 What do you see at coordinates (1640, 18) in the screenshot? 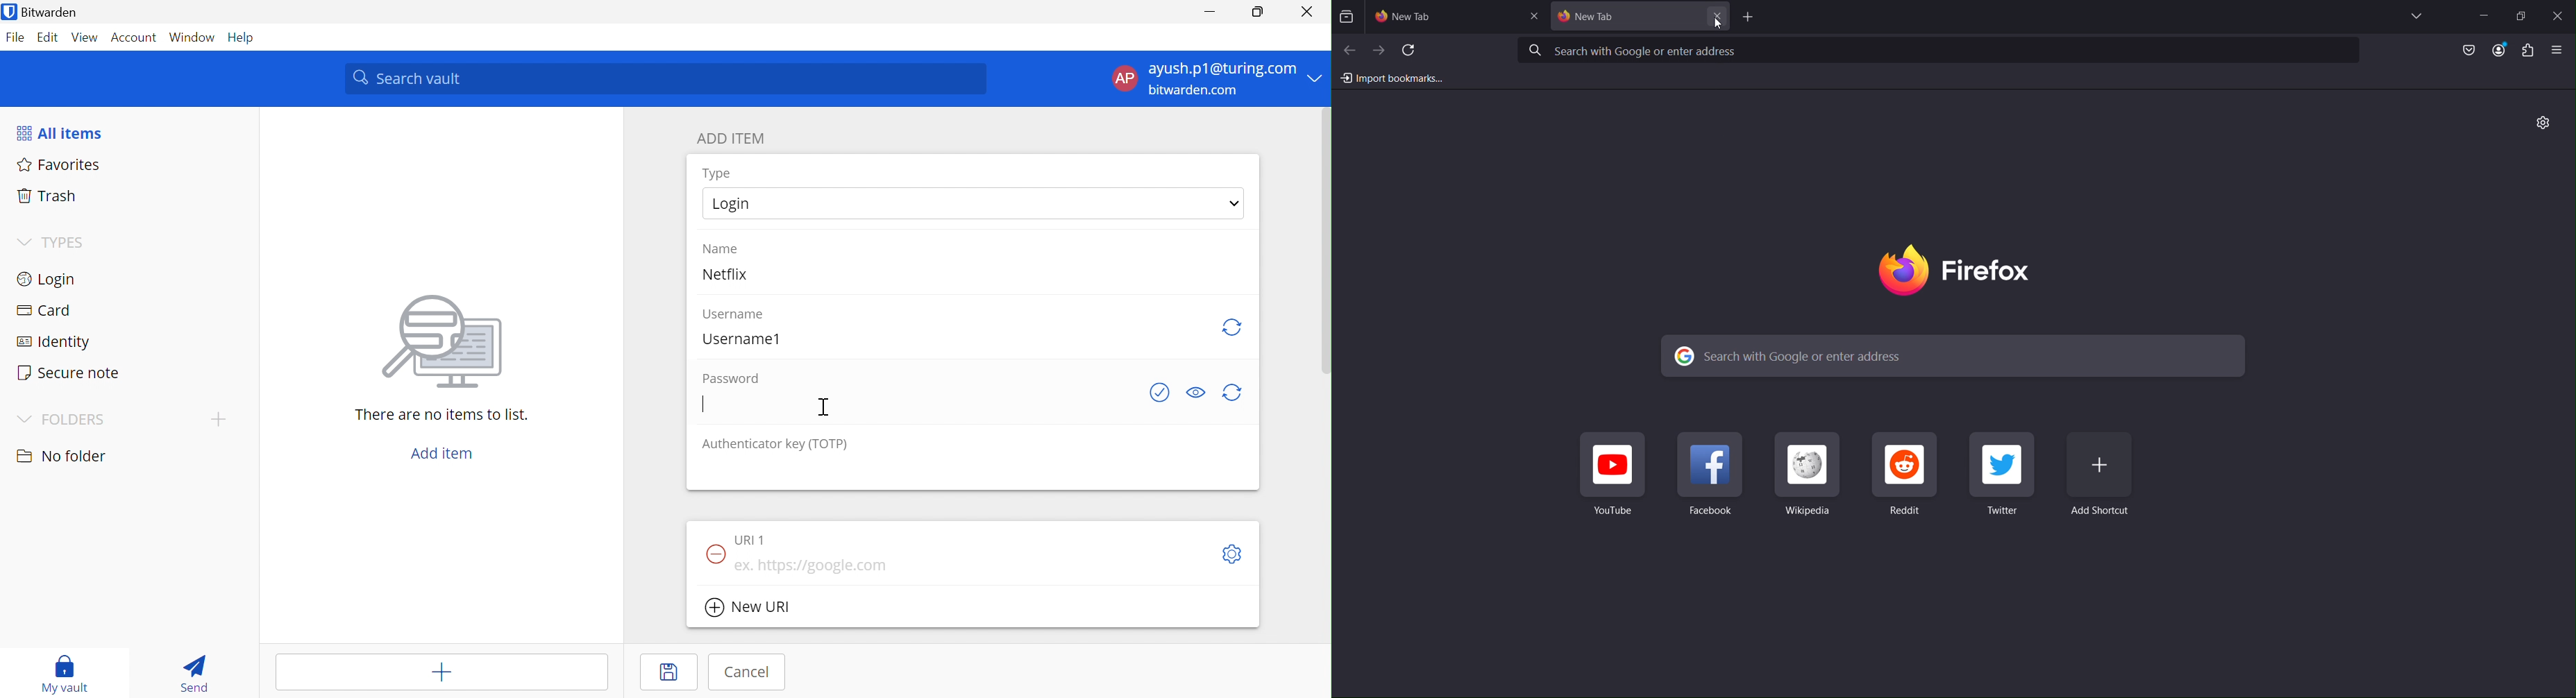
I see `Current Tab` at bounding box center [1640, 18].